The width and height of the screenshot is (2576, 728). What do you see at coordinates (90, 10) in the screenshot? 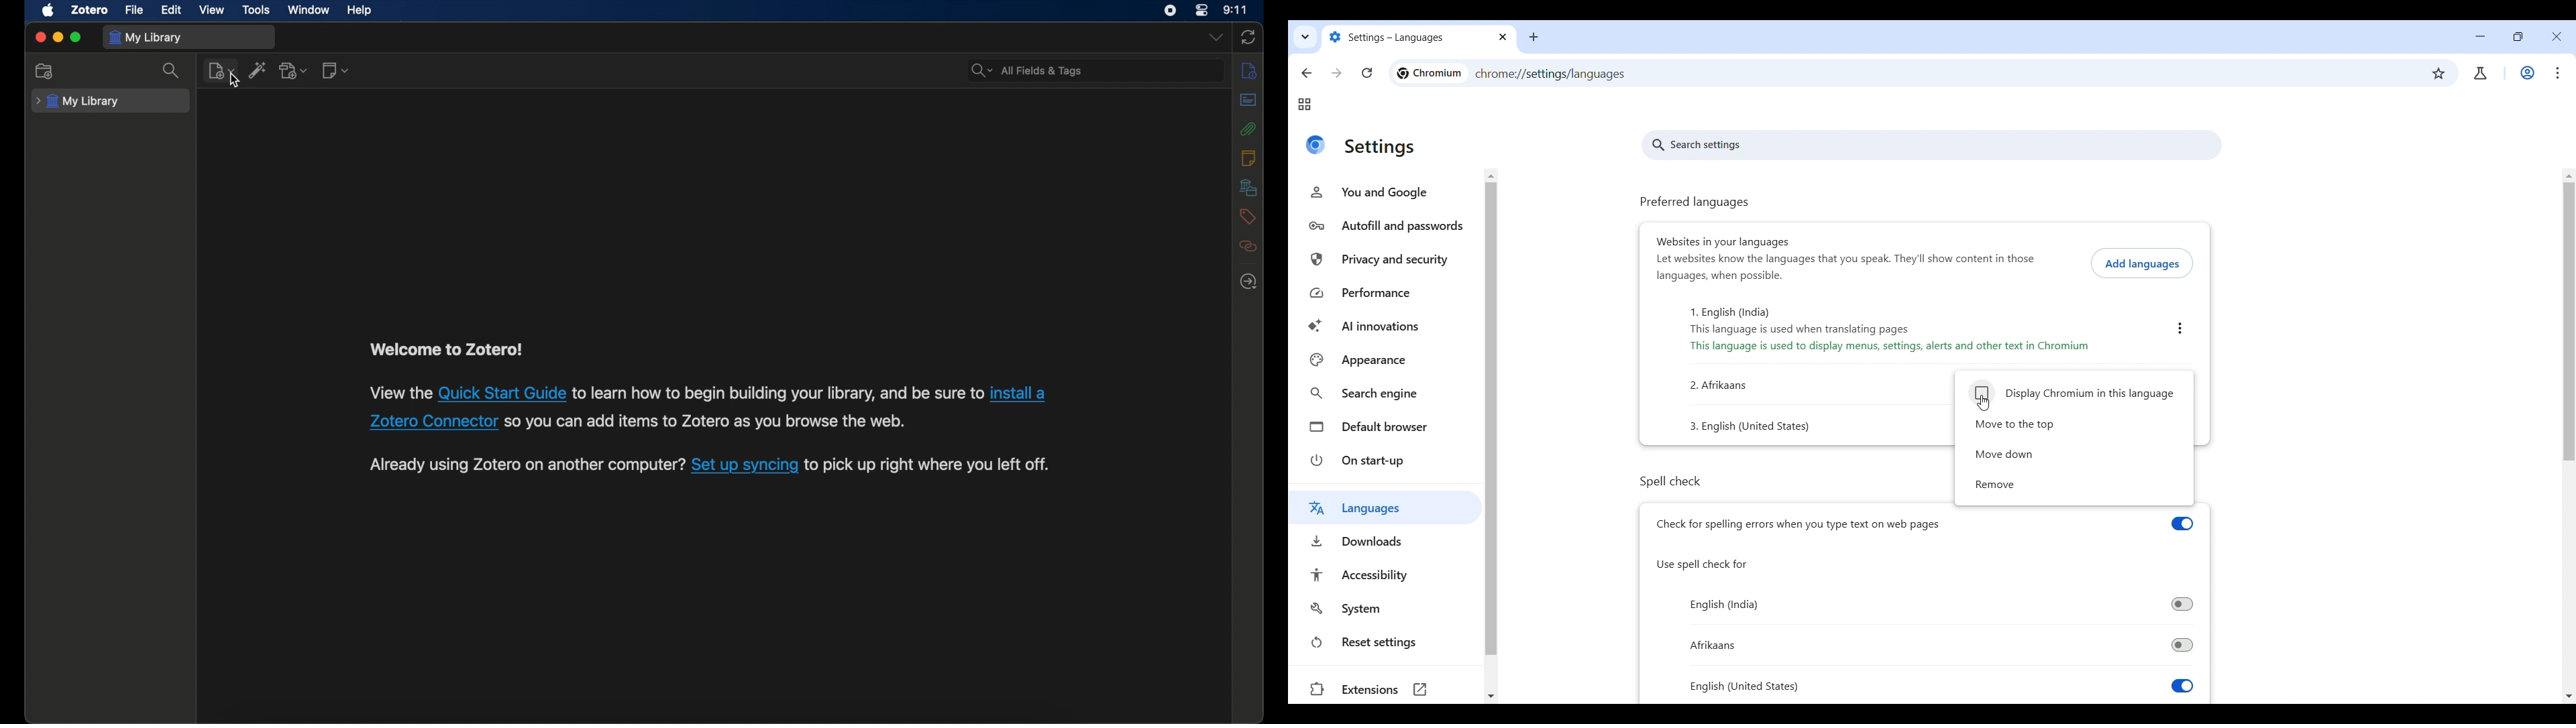
I see `zotero` at bounding box center [90, 10].